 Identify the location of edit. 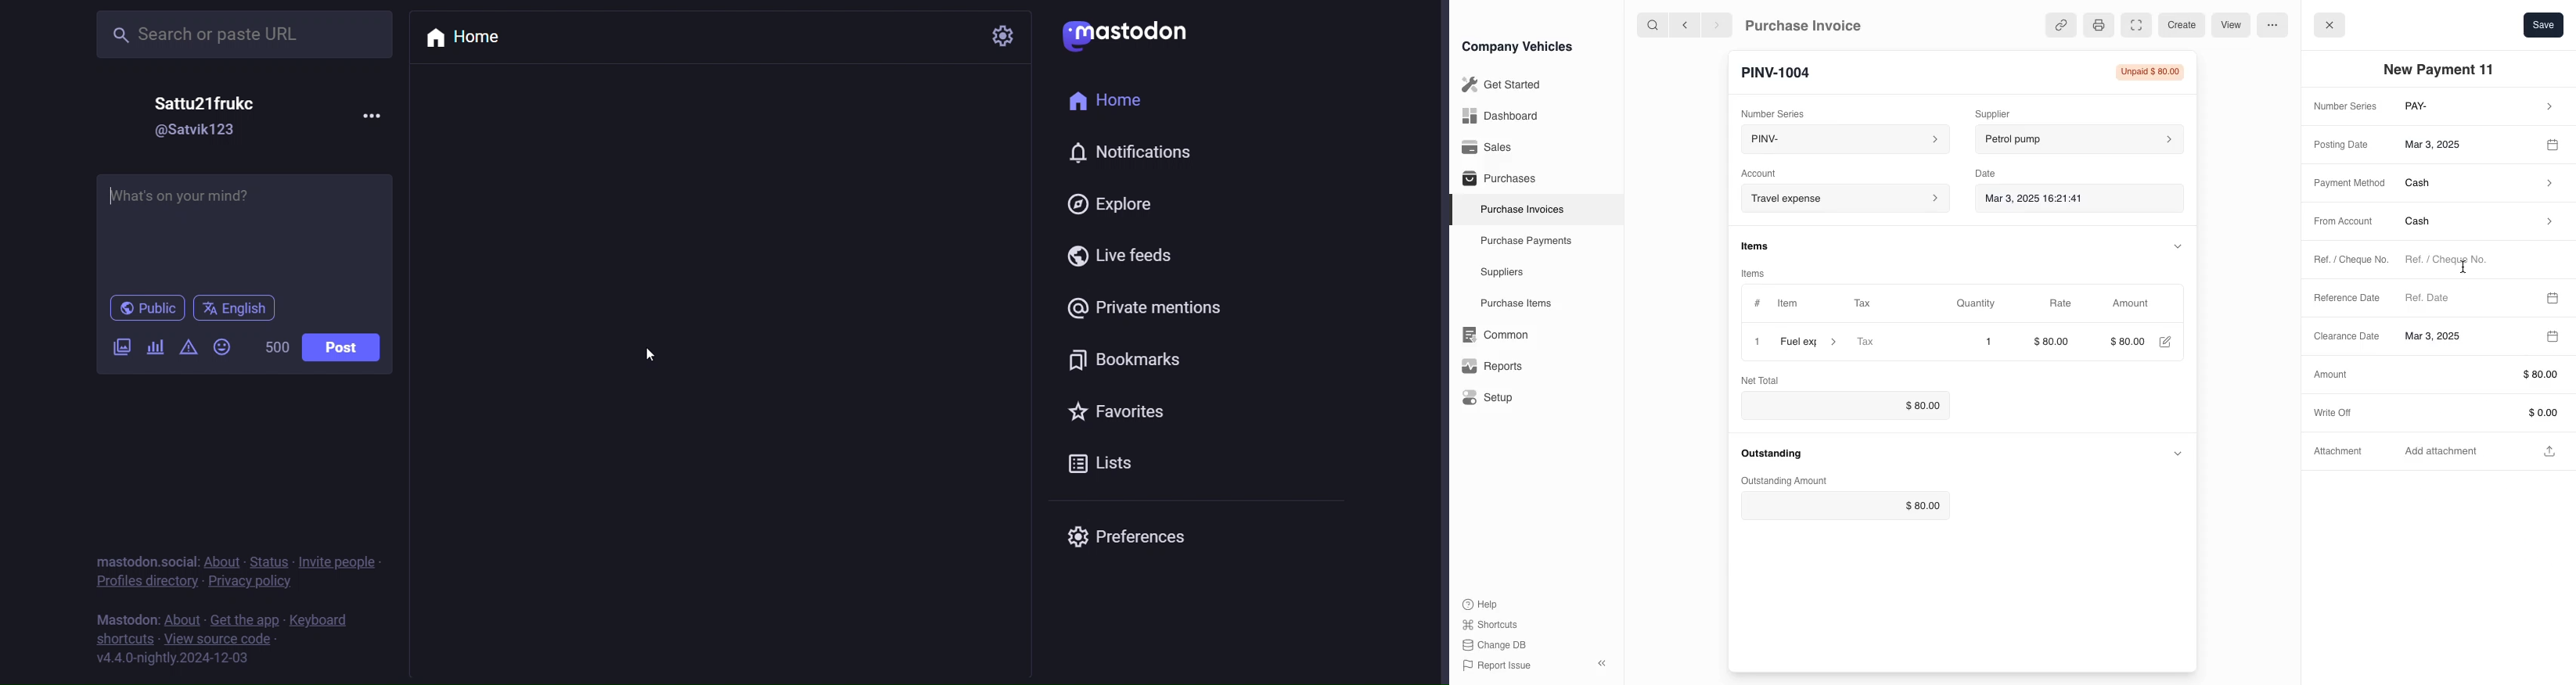
(2164, 343).